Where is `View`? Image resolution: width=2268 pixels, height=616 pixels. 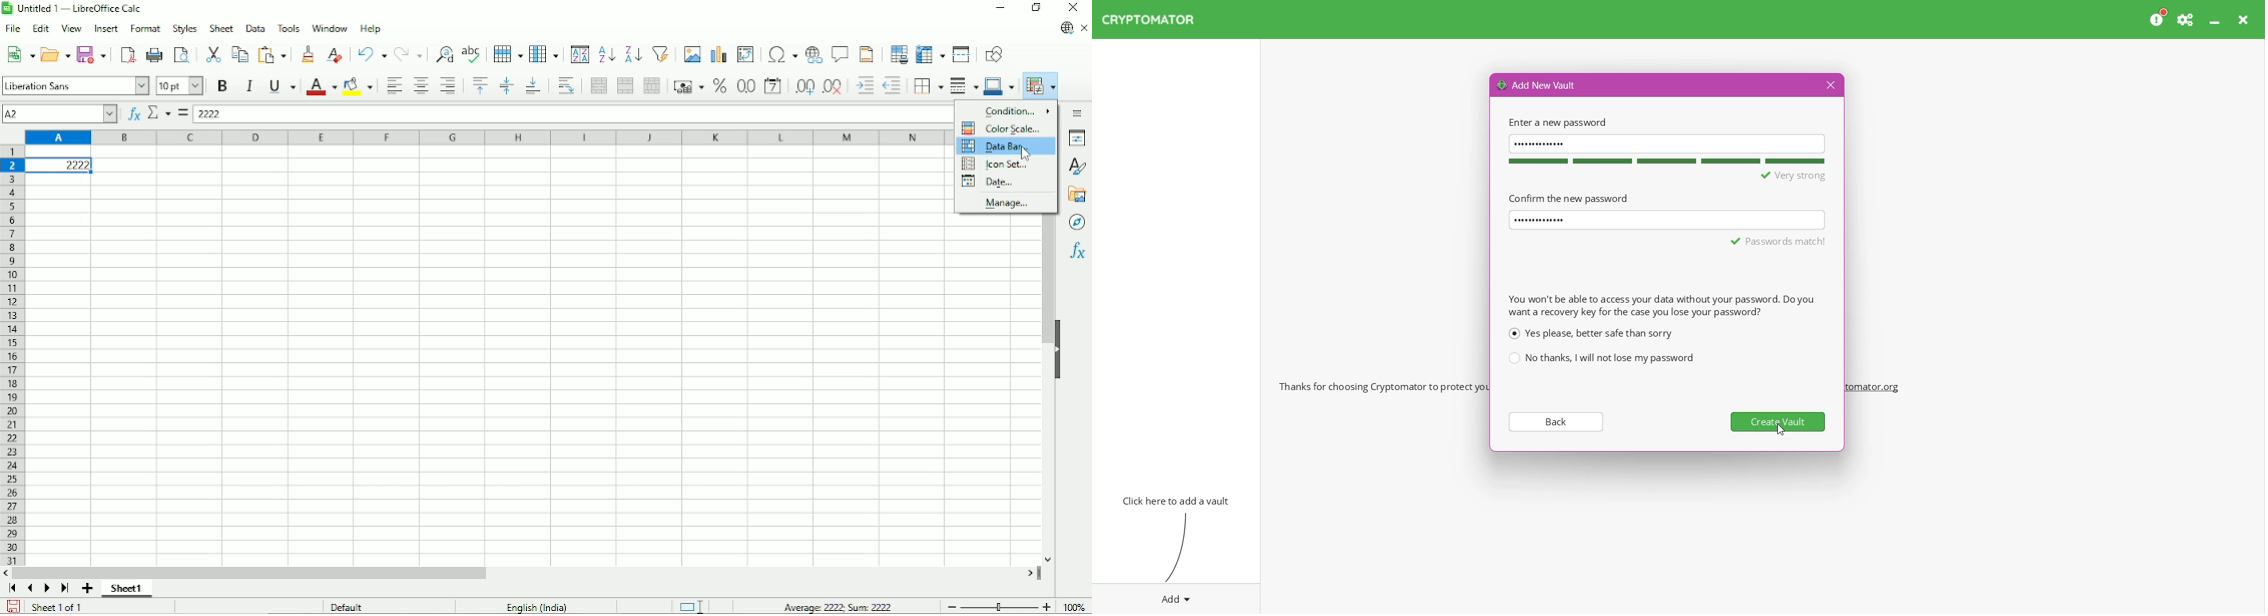
View is located at coordinates (72, 27).